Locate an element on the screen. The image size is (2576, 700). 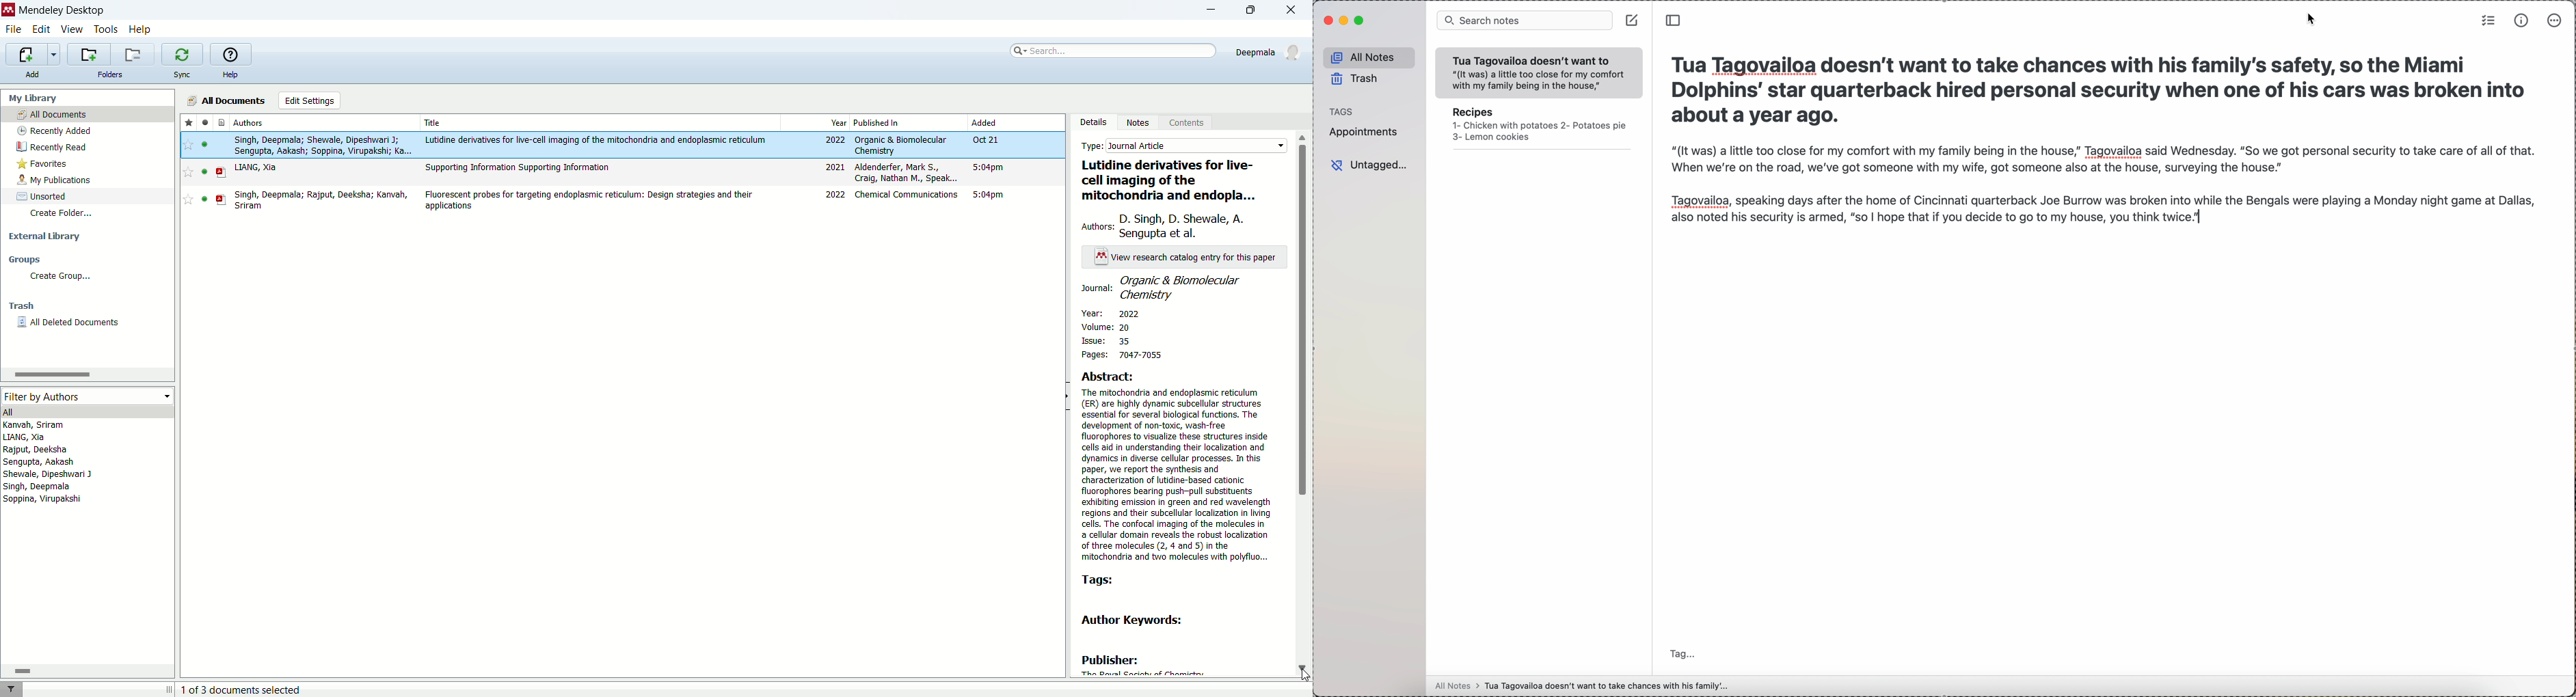
deepmala is located at coordinates (1270, 52).